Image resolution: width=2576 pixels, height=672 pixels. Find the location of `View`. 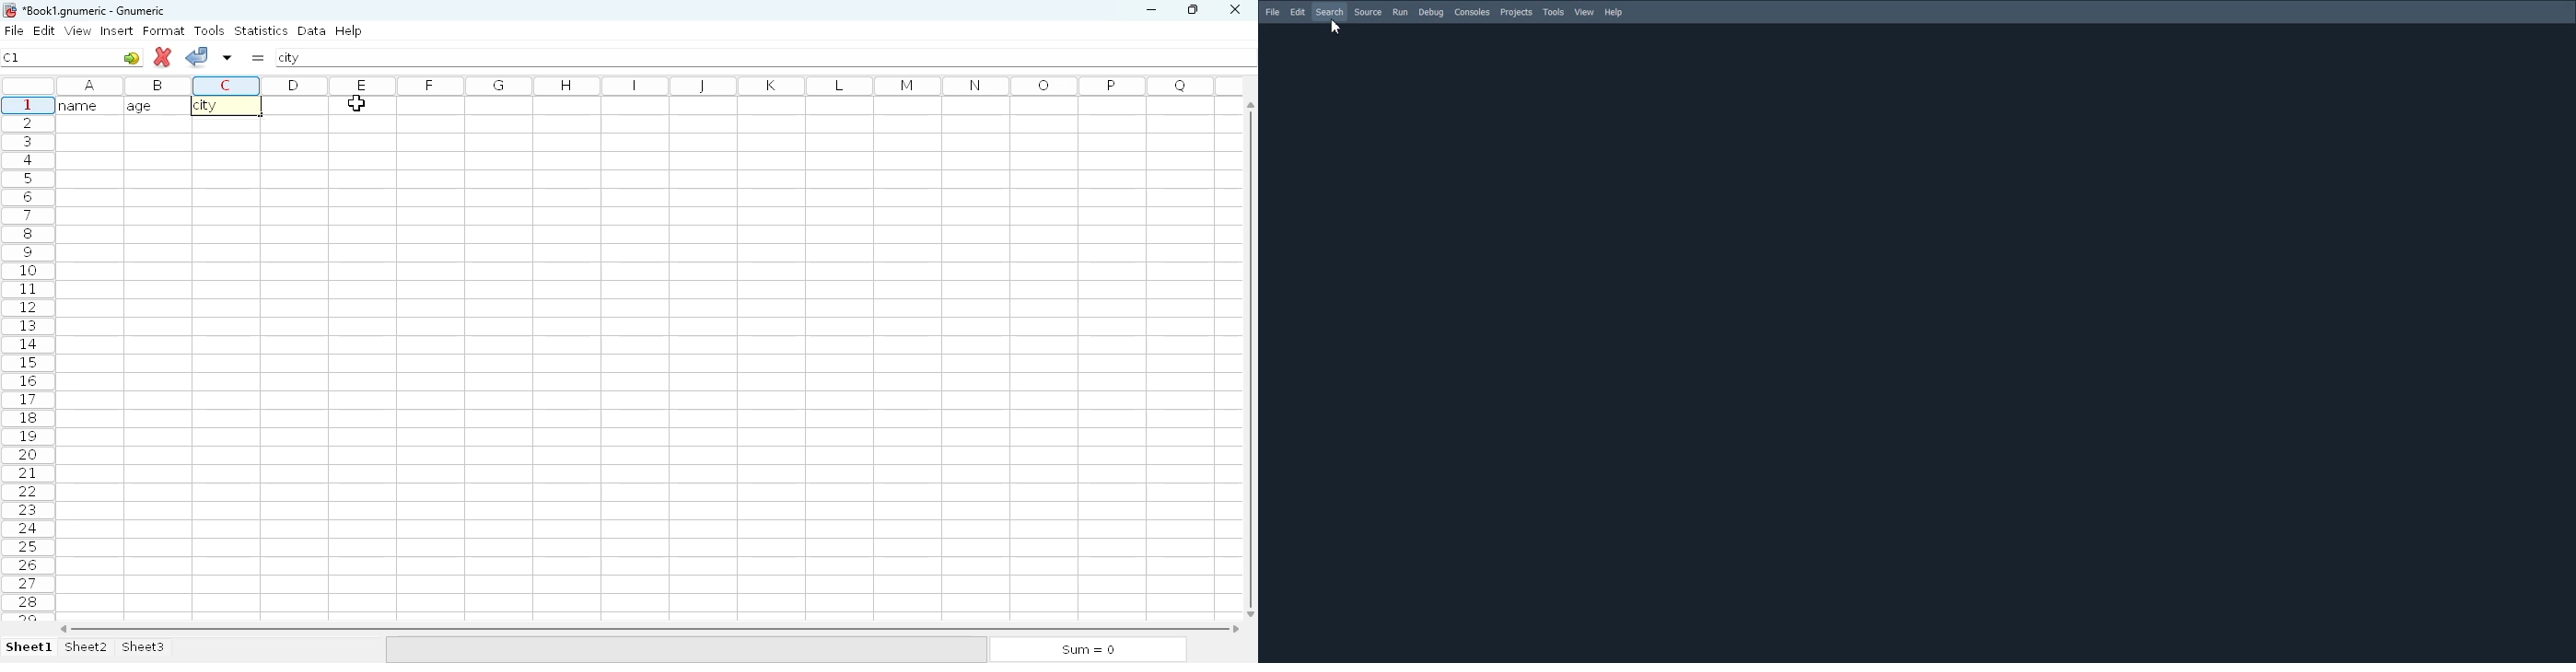

View is located at coordinates (1584, 11).